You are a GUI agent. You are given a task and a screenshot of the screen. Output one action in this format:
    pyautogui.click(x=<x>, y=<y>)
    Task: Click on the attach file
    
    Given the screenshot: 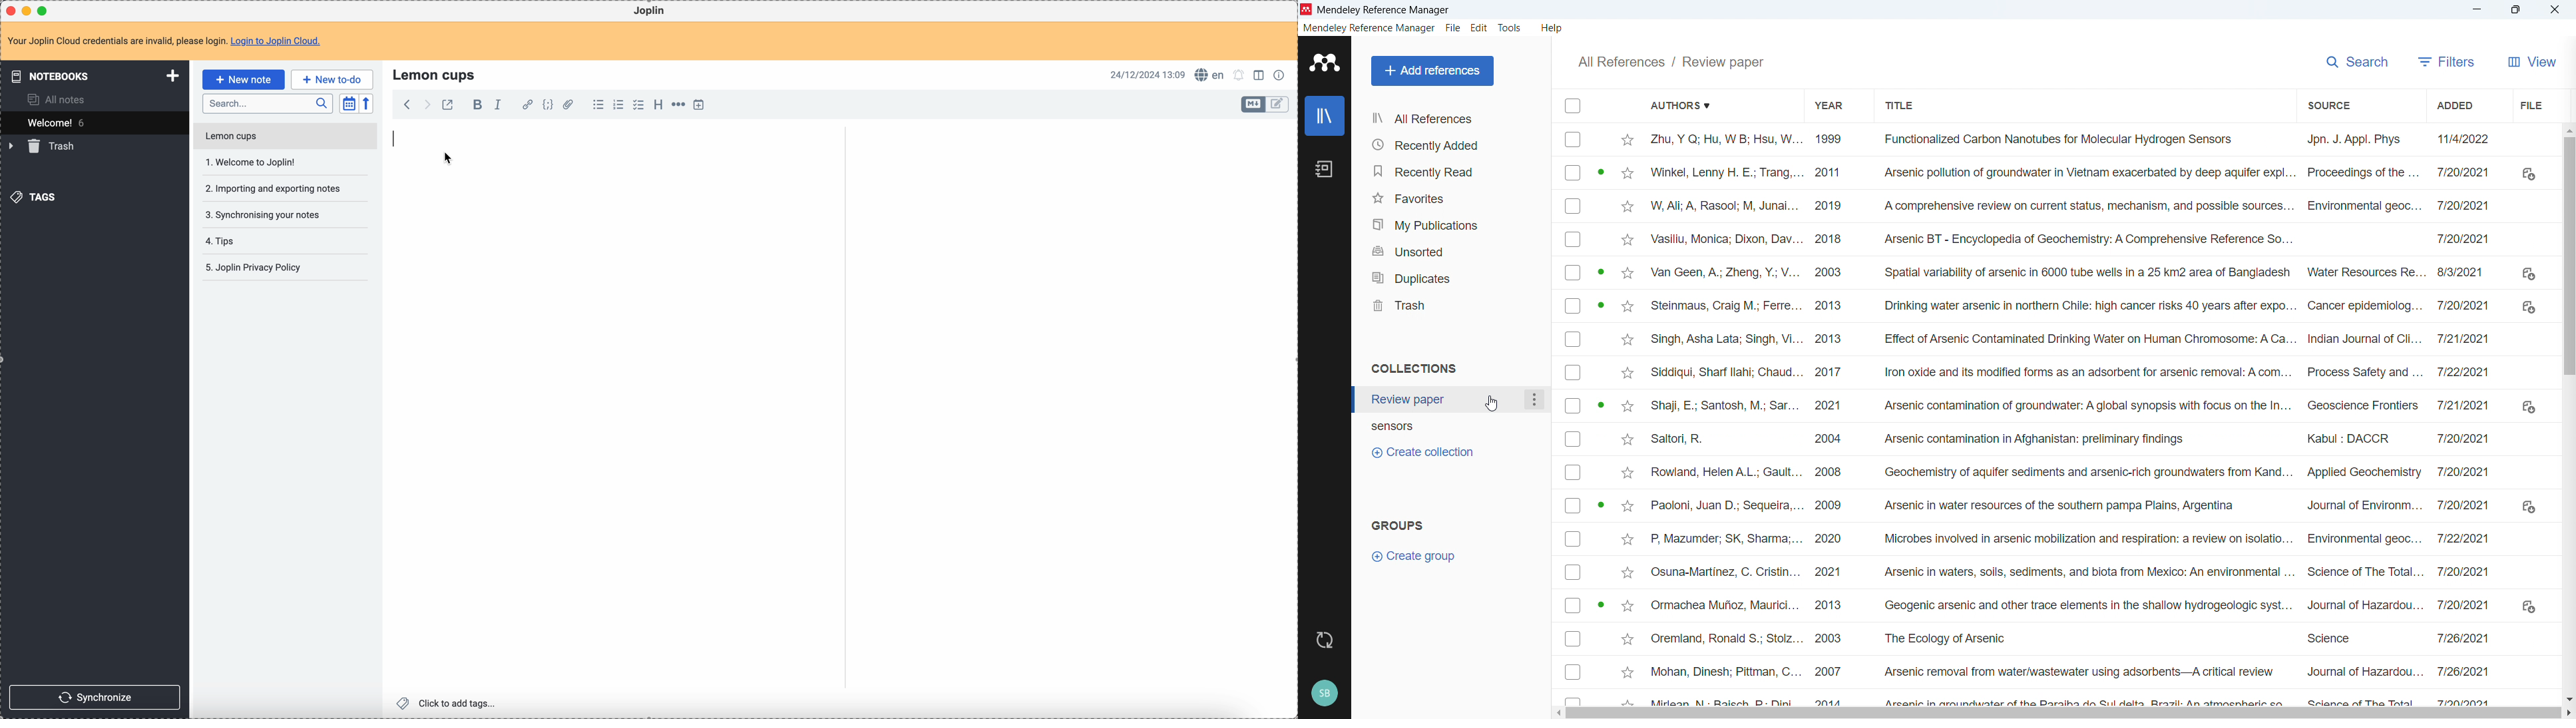 What is the action you would take?
    pyautogui.click(x=567, y=105)
    